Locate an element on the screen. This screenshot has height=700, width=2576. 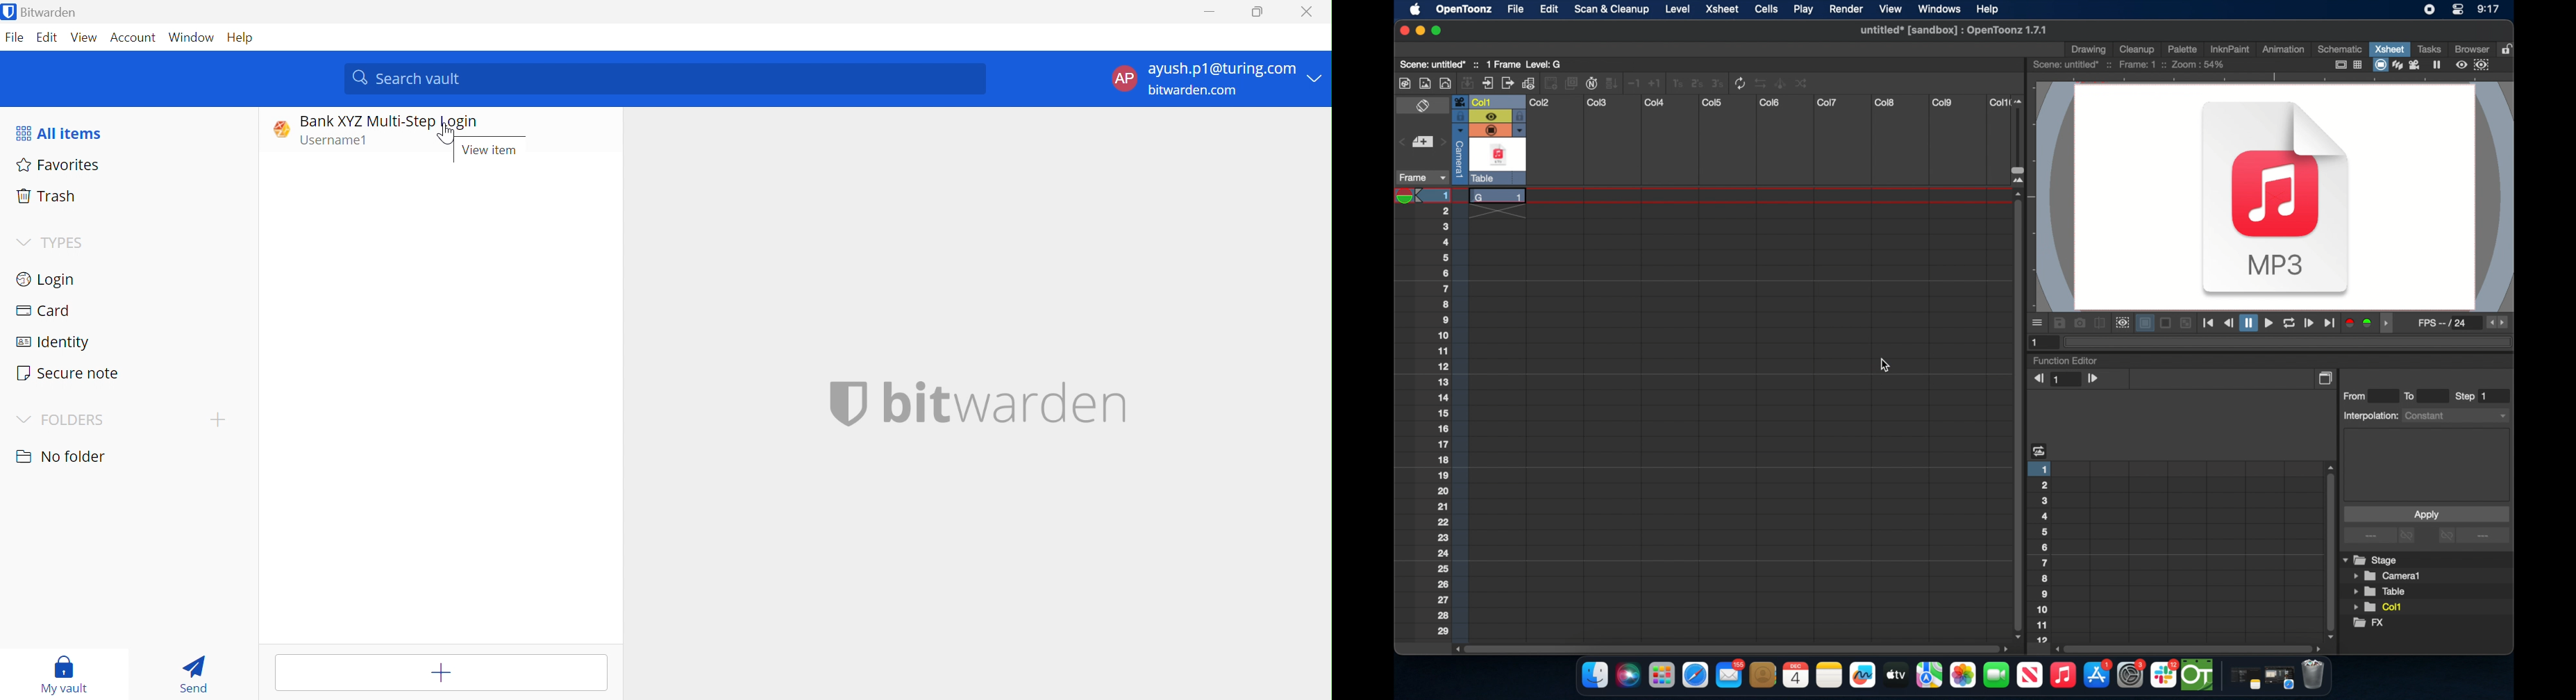
Bitwarden is located at coordinates (43, 13).